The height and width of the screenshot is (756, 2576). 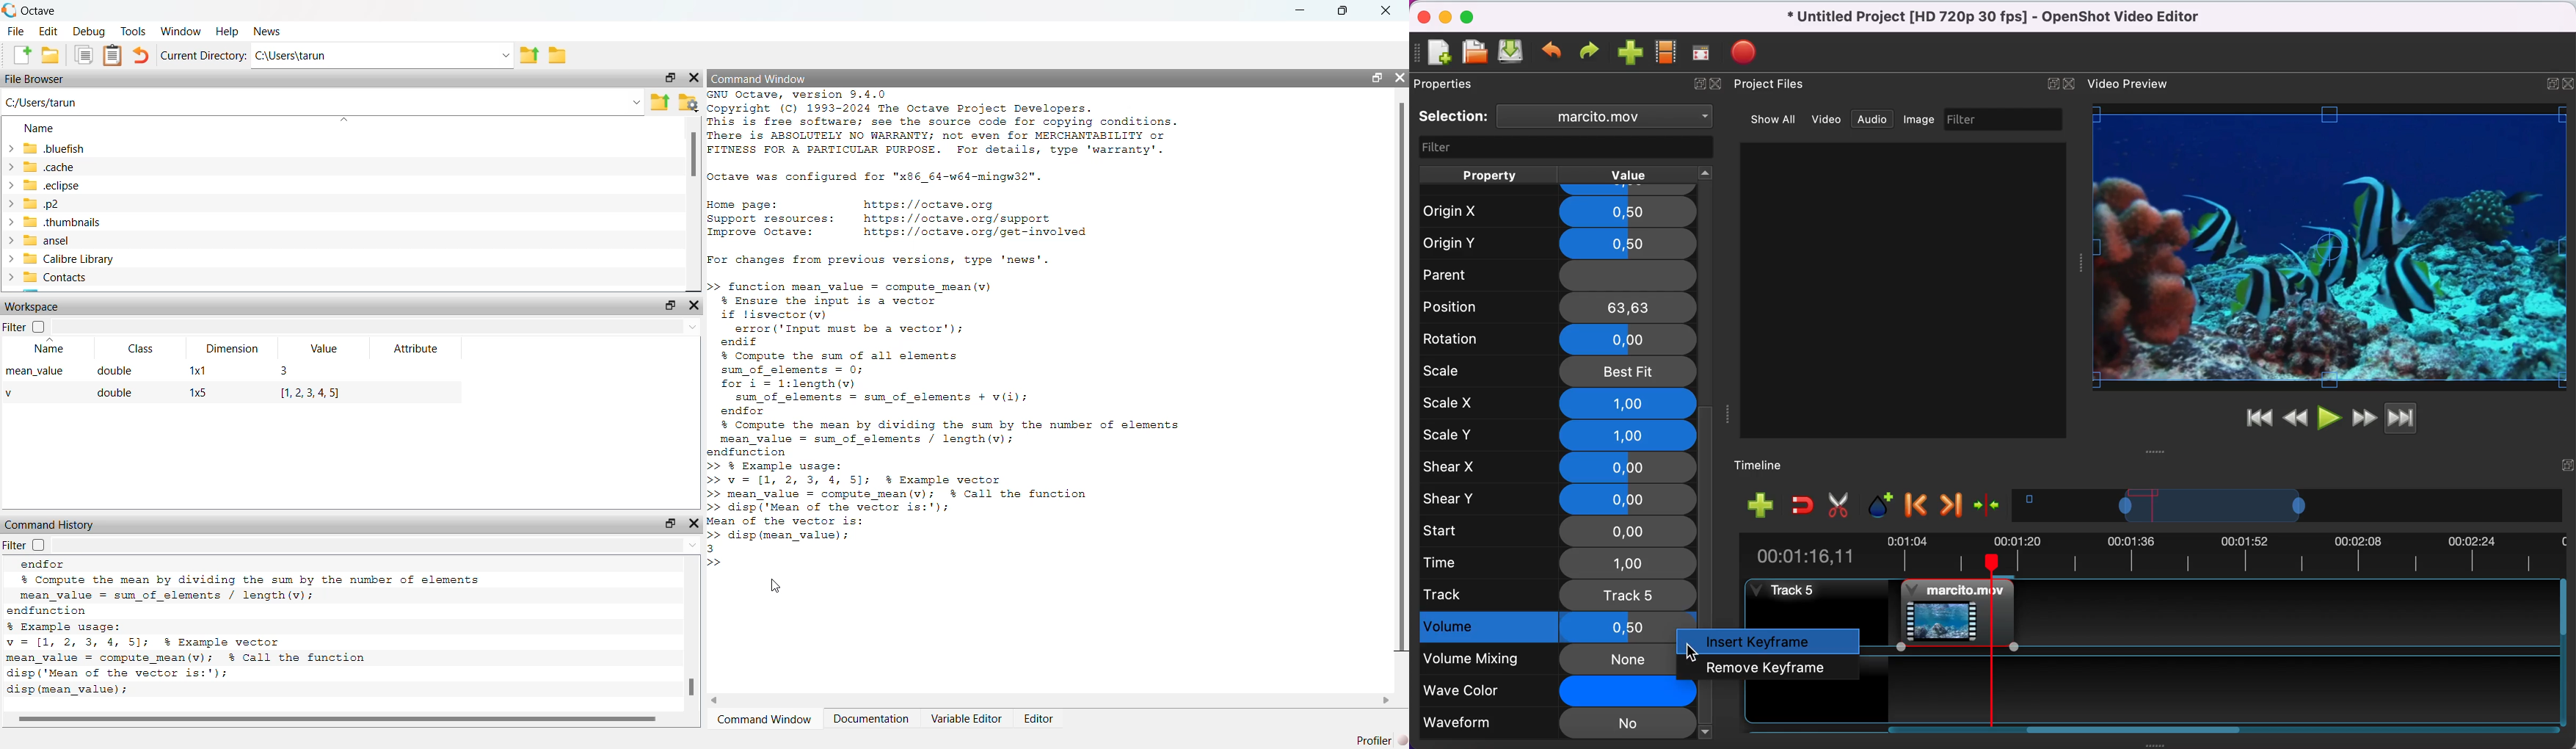 I want to click on import file, so click(x=1630, y=53).